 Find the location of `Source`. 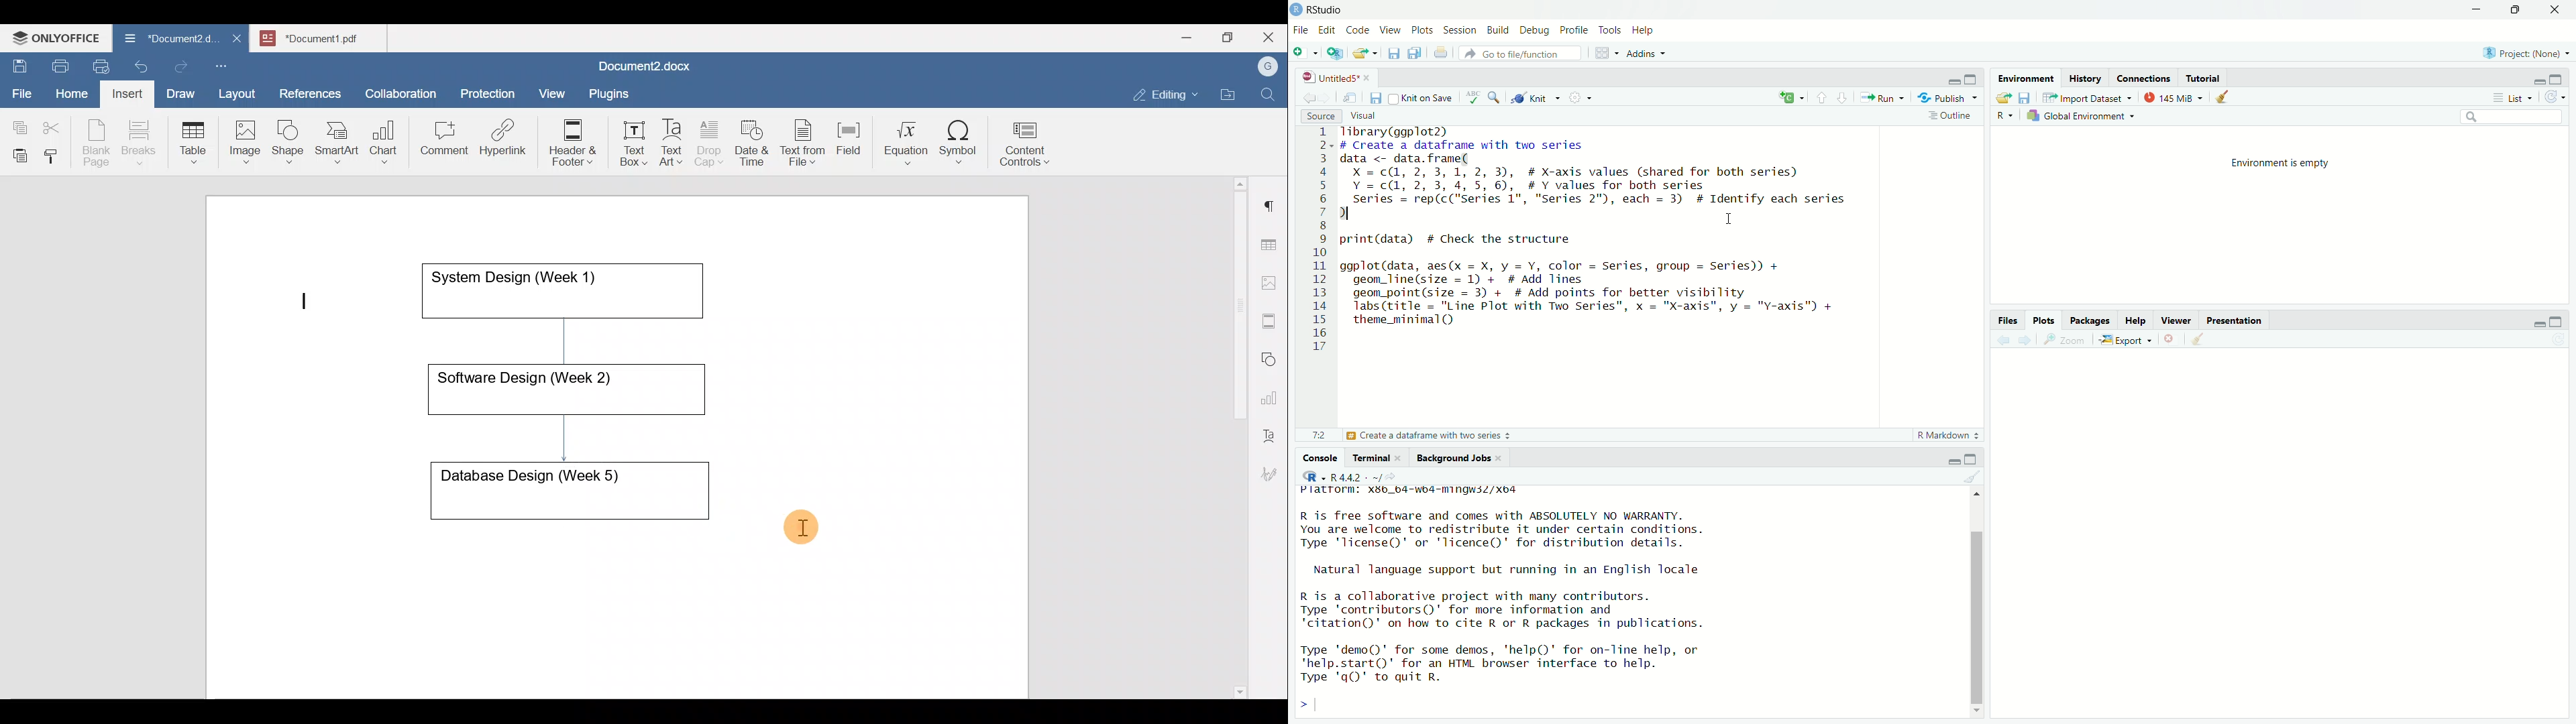

Source is located at coordinates (1320, 117).